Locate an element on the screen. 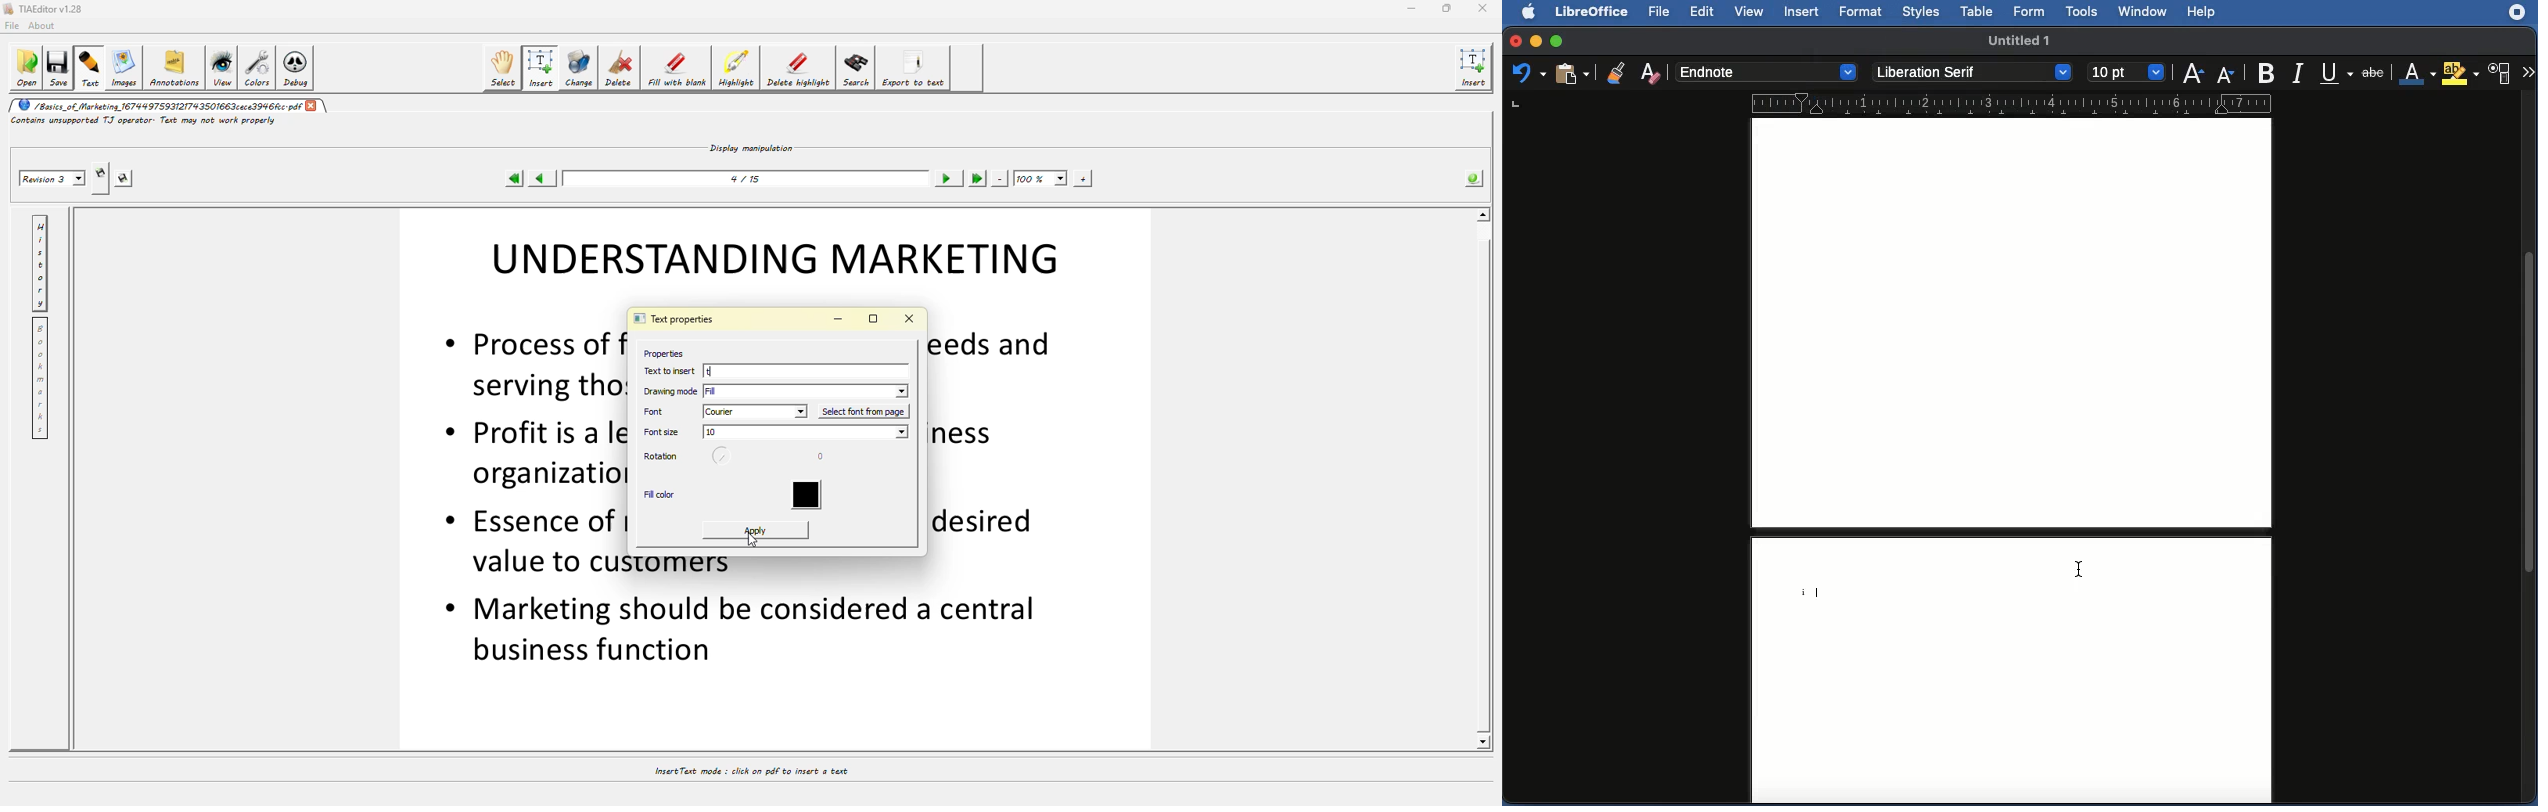  Close is located at coordinates (1512, 41).